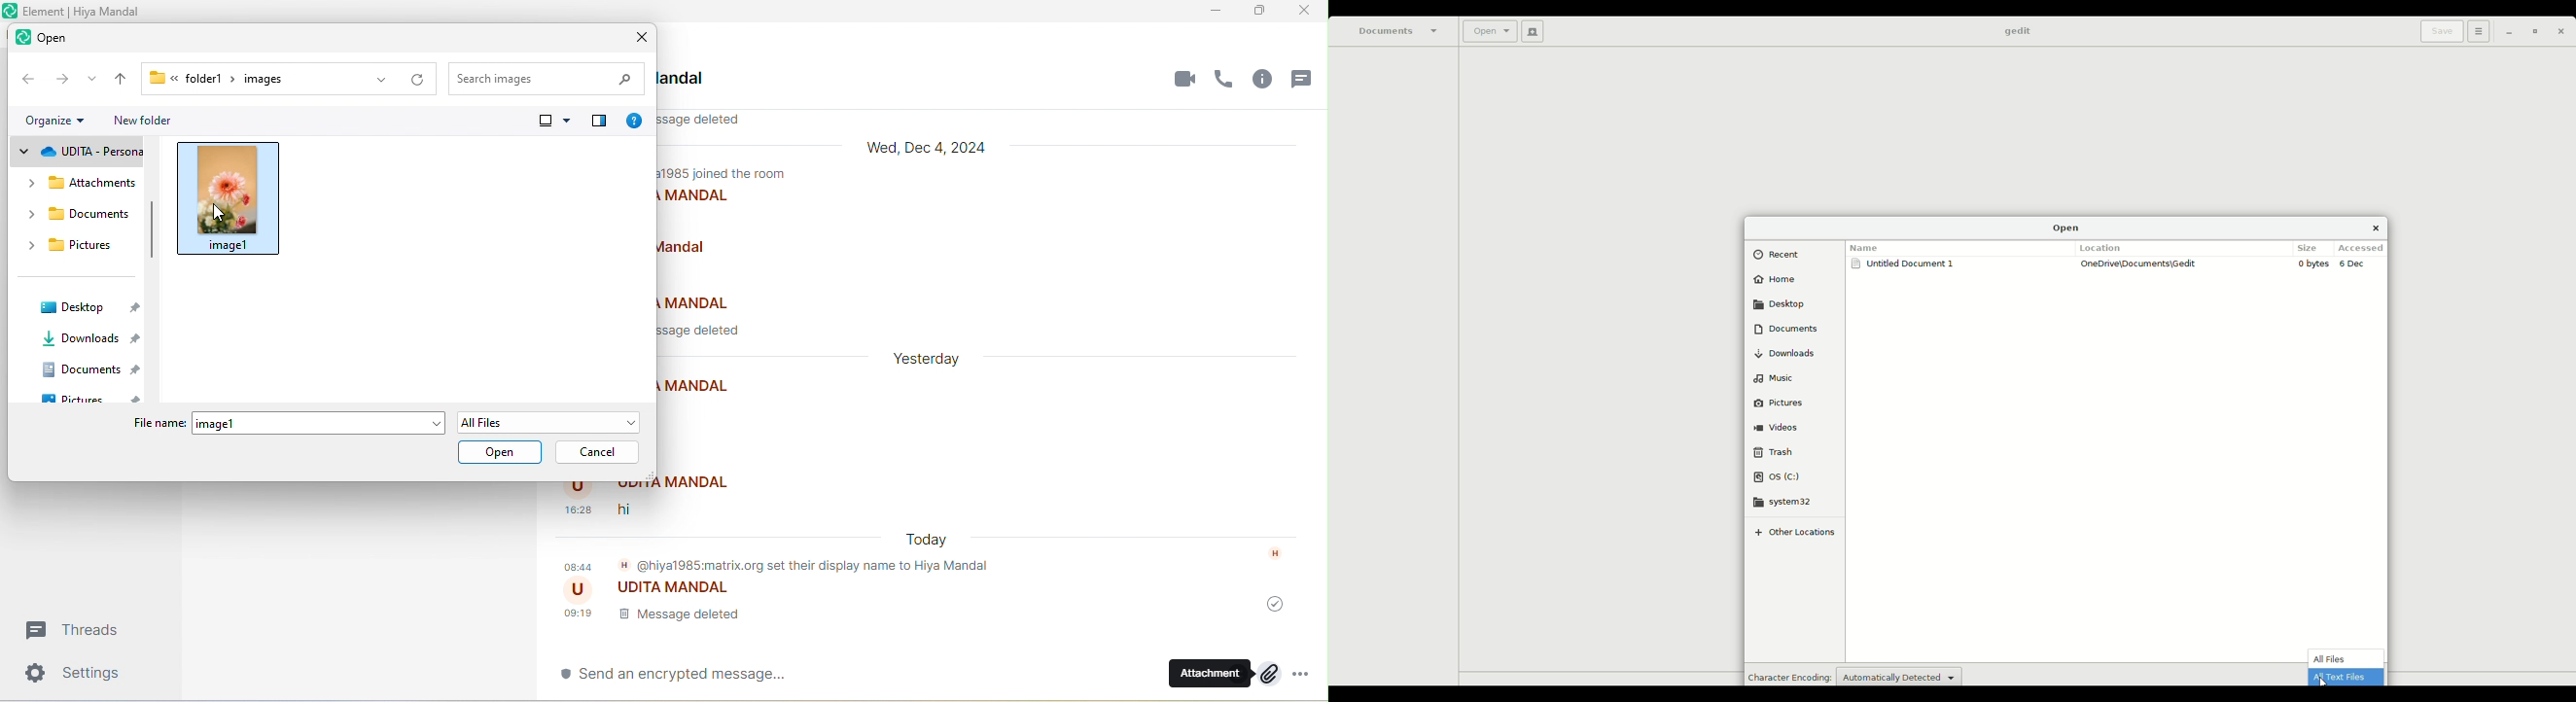 Image resolution: width=2576 pixels, height=728 pixels. What do you see at coordinates (552, 122) in the screenshot?
I see `more option` at bounding box center [552, 122].